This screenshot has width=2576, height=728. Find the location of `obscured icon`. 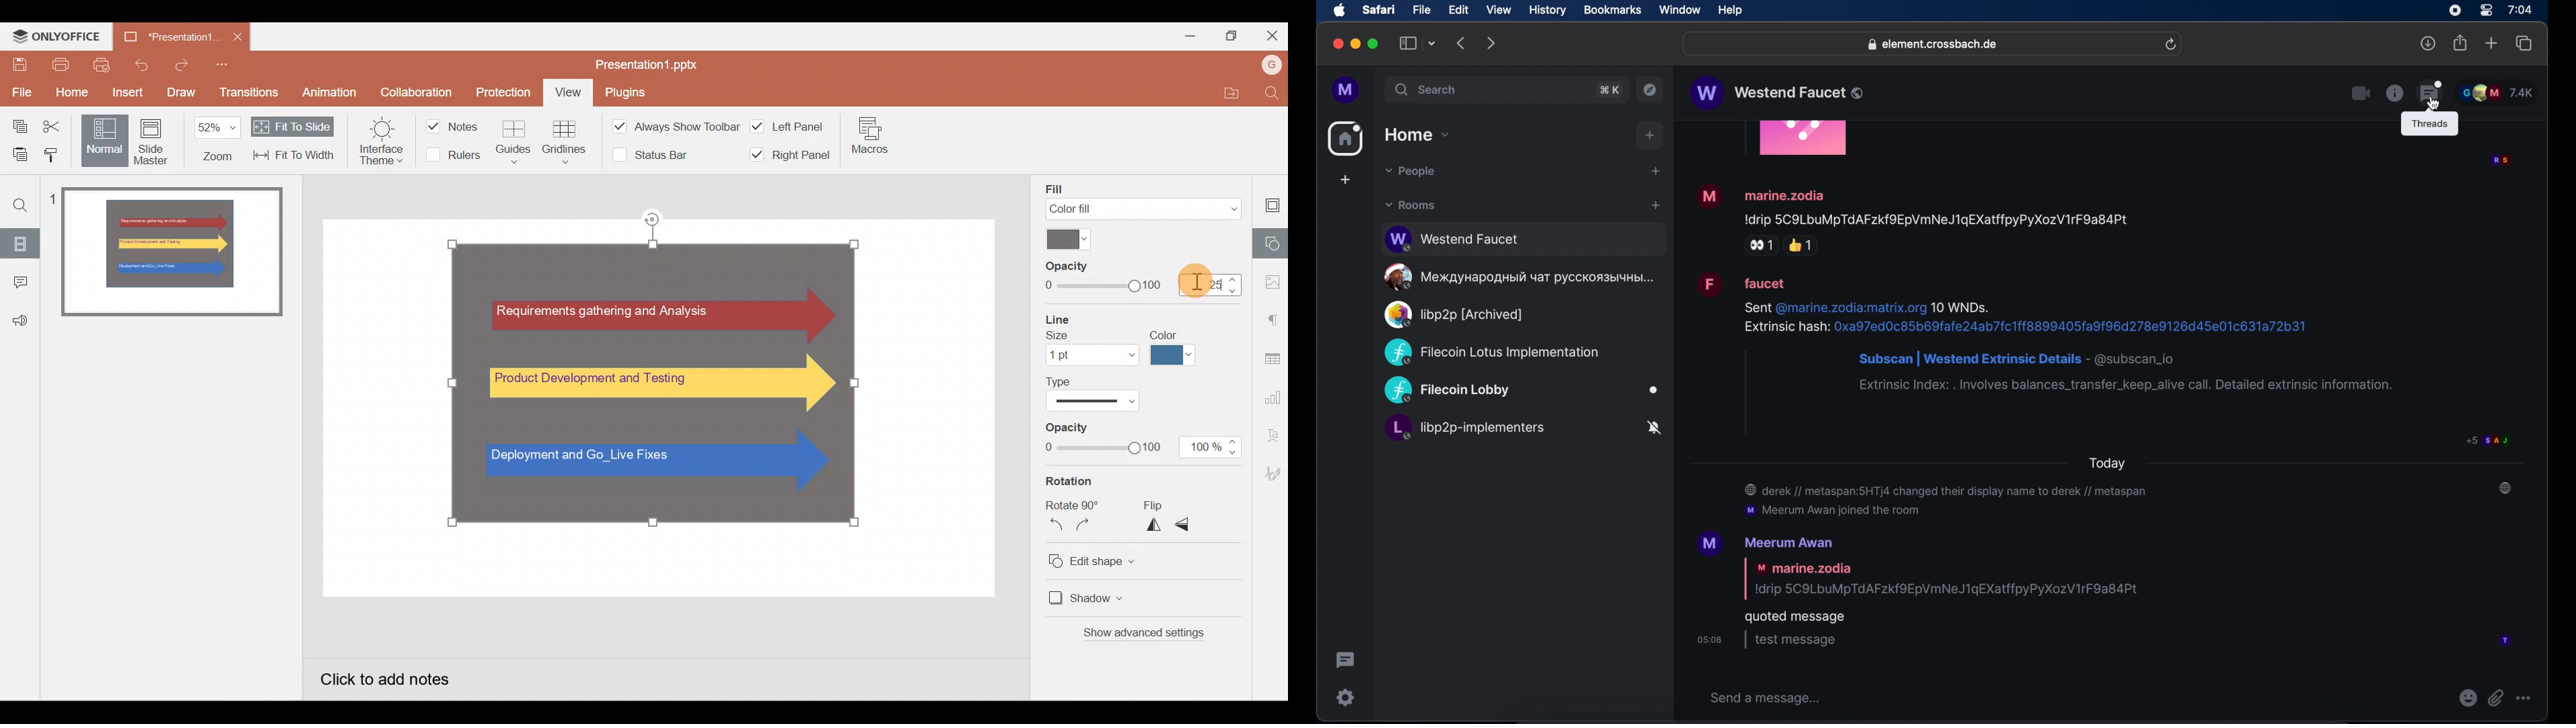

obscured icon is located at coordinates (1797, 140).